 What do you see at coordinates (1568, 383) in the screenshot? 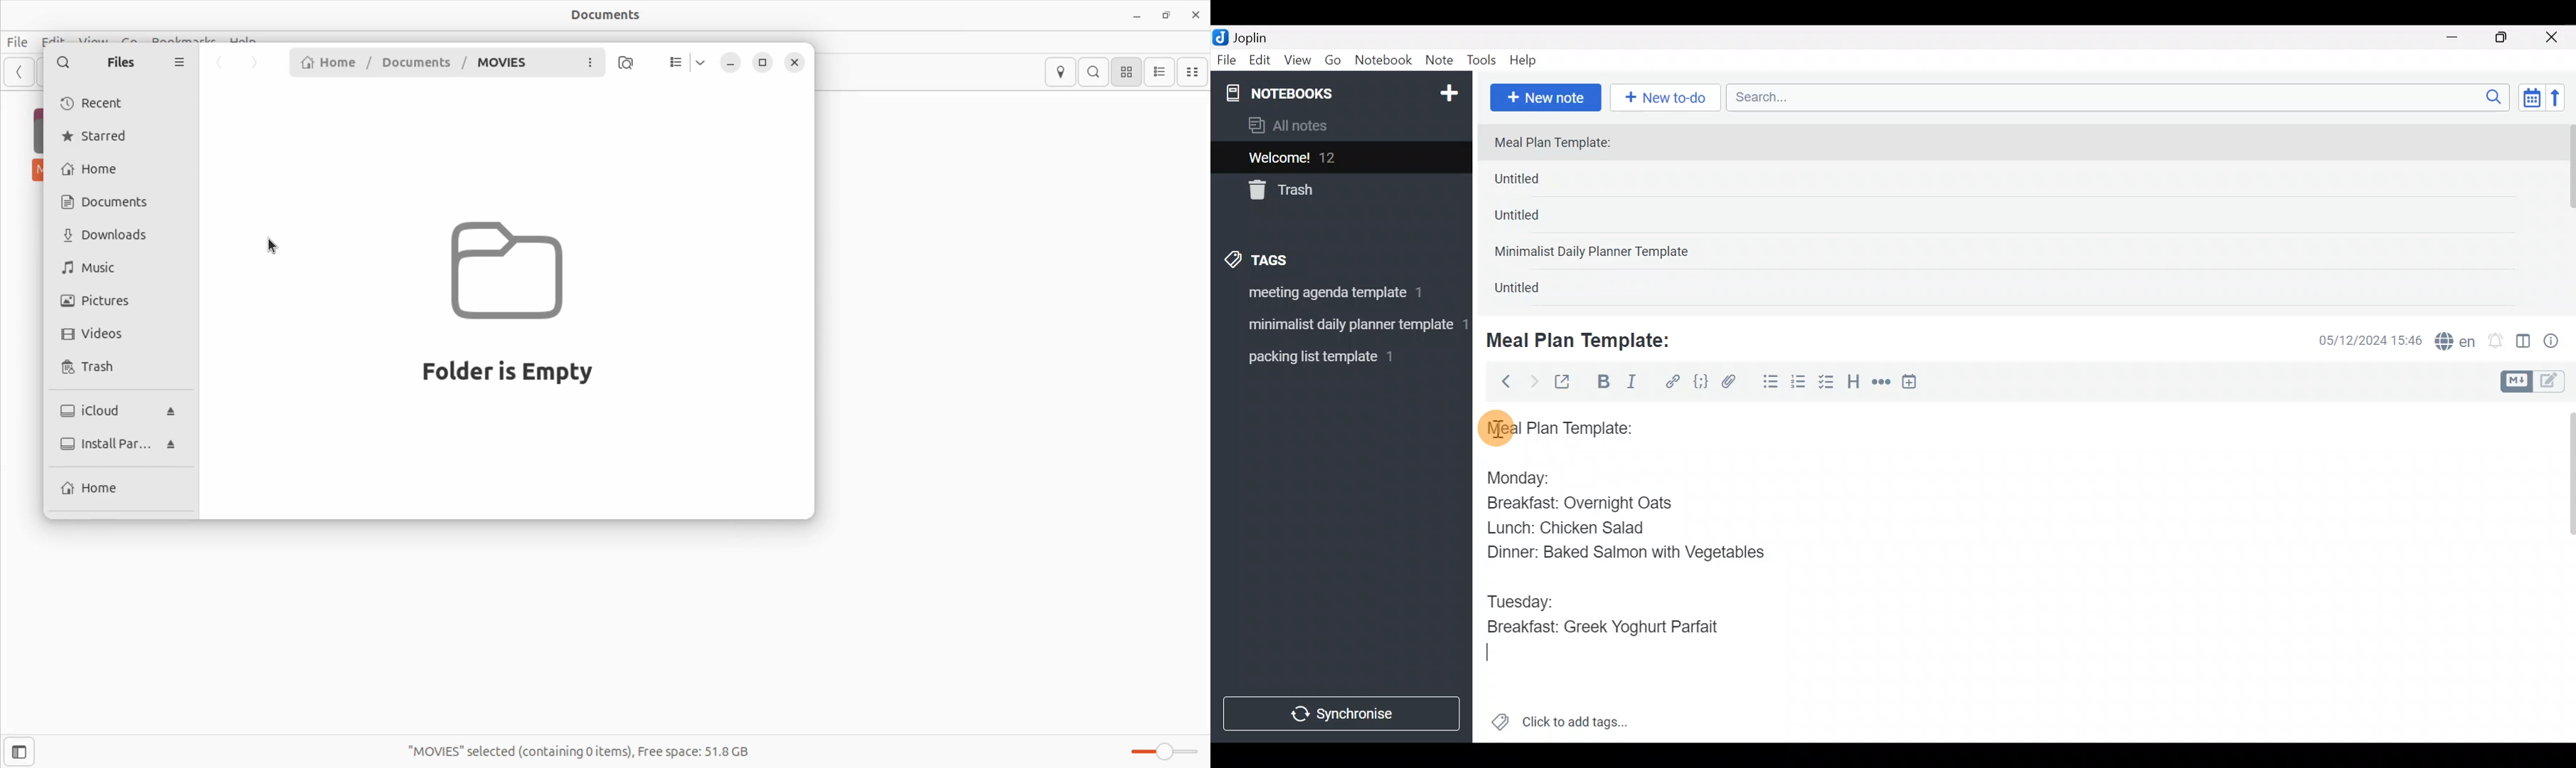
I see `Toggle external editing` at bounding box center [1568, 383].